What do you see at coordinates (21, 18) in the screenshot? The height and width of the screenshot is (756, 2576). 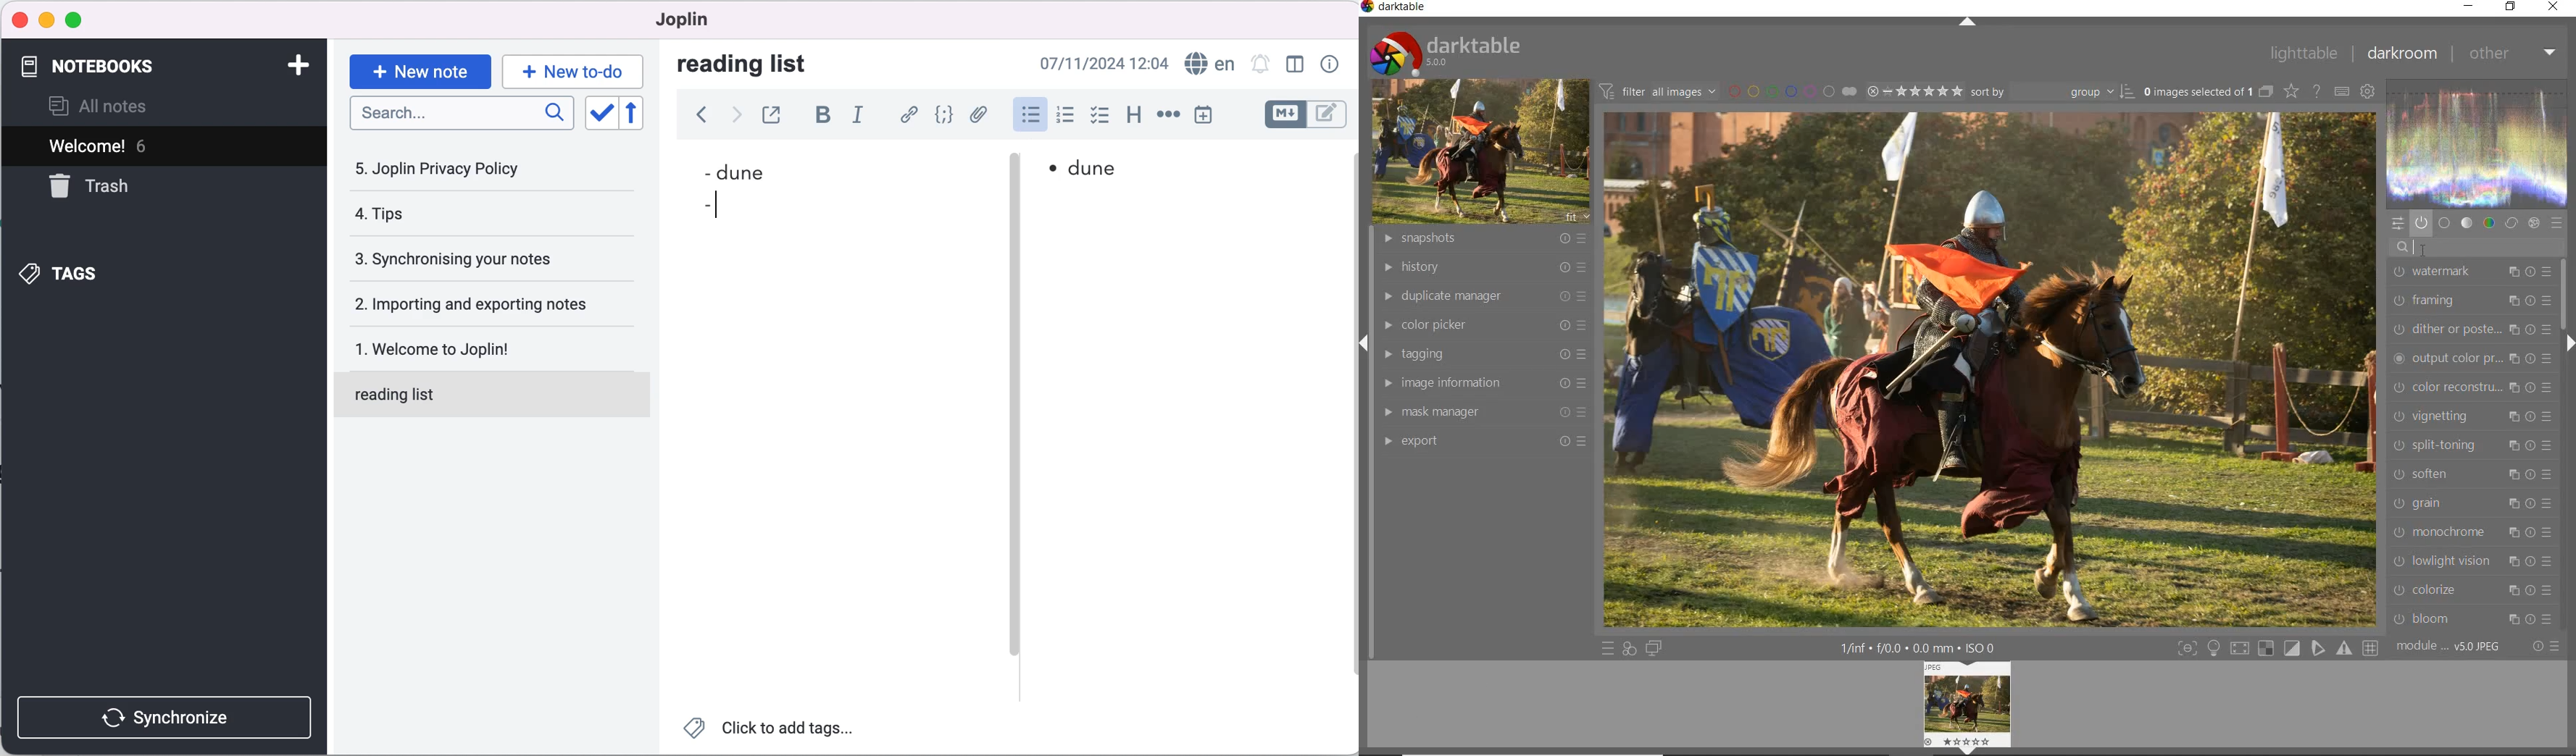 I see `close` at bounding box center [21, 18].